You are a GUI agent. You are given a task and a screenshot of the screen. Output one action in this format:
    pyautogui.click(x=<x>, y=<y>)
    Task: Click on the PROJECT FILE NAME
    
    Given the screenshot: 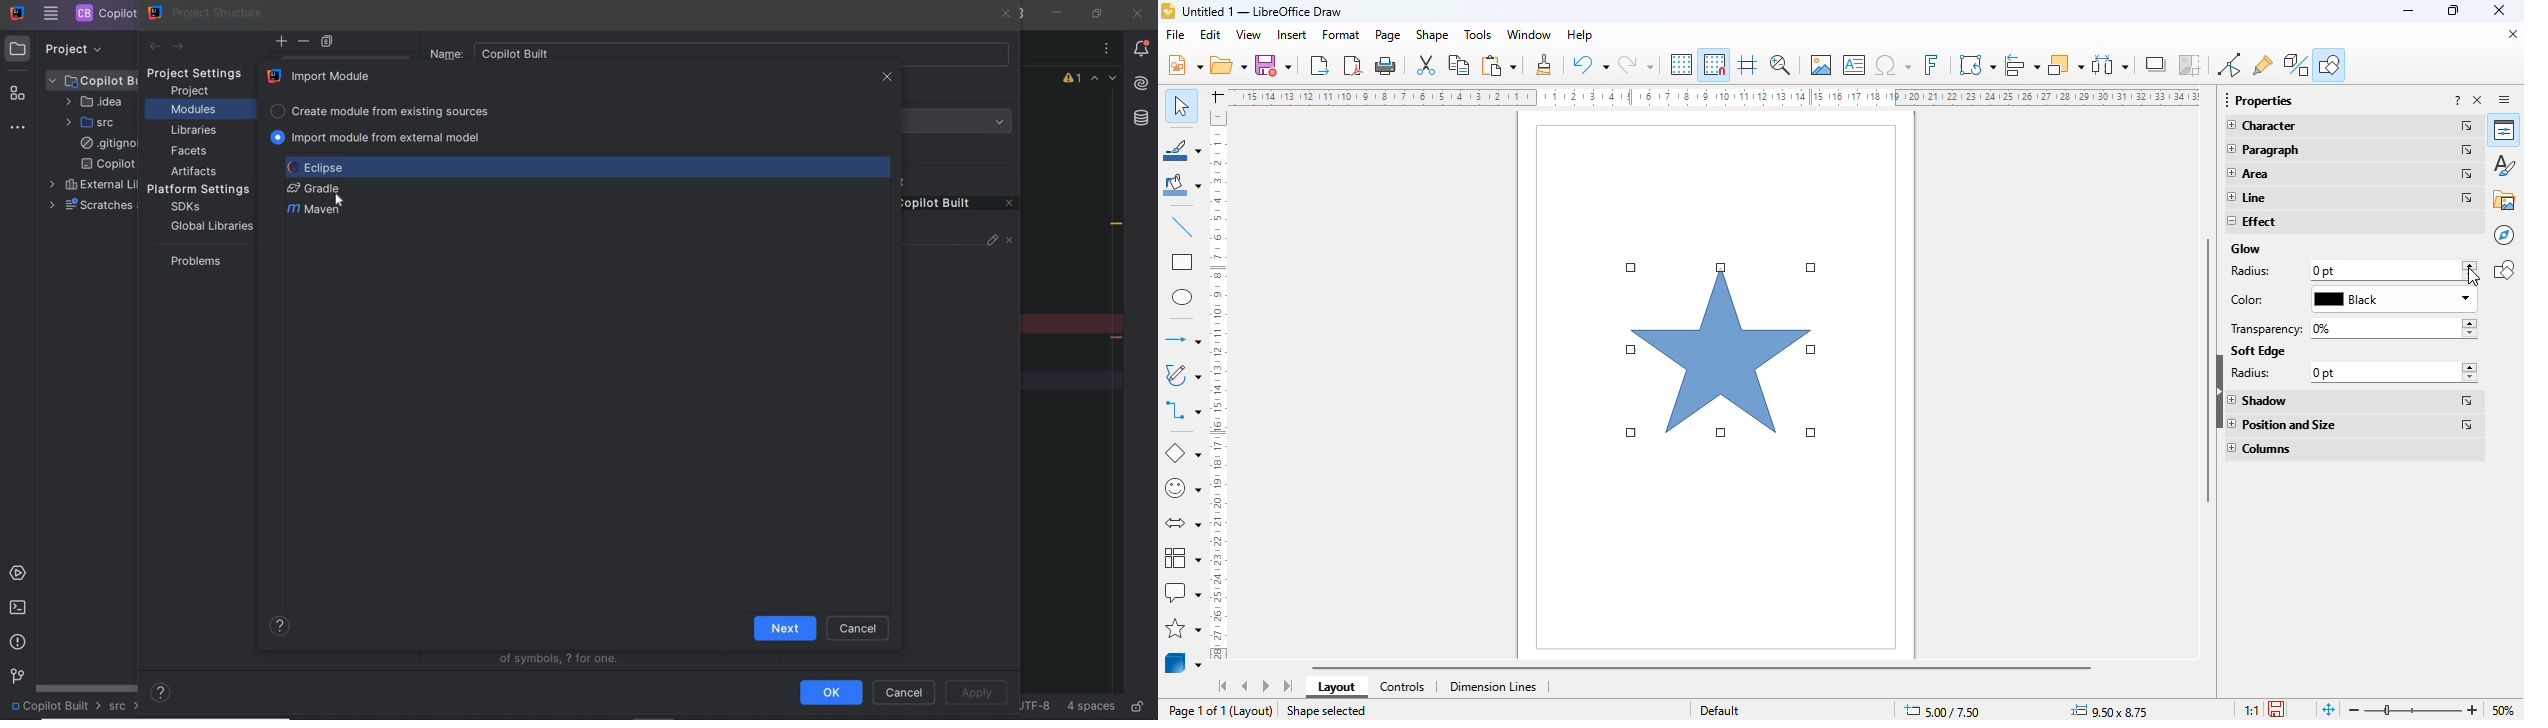 What is the action you would take?
    pyautogui.click(x=104, y=13)
    